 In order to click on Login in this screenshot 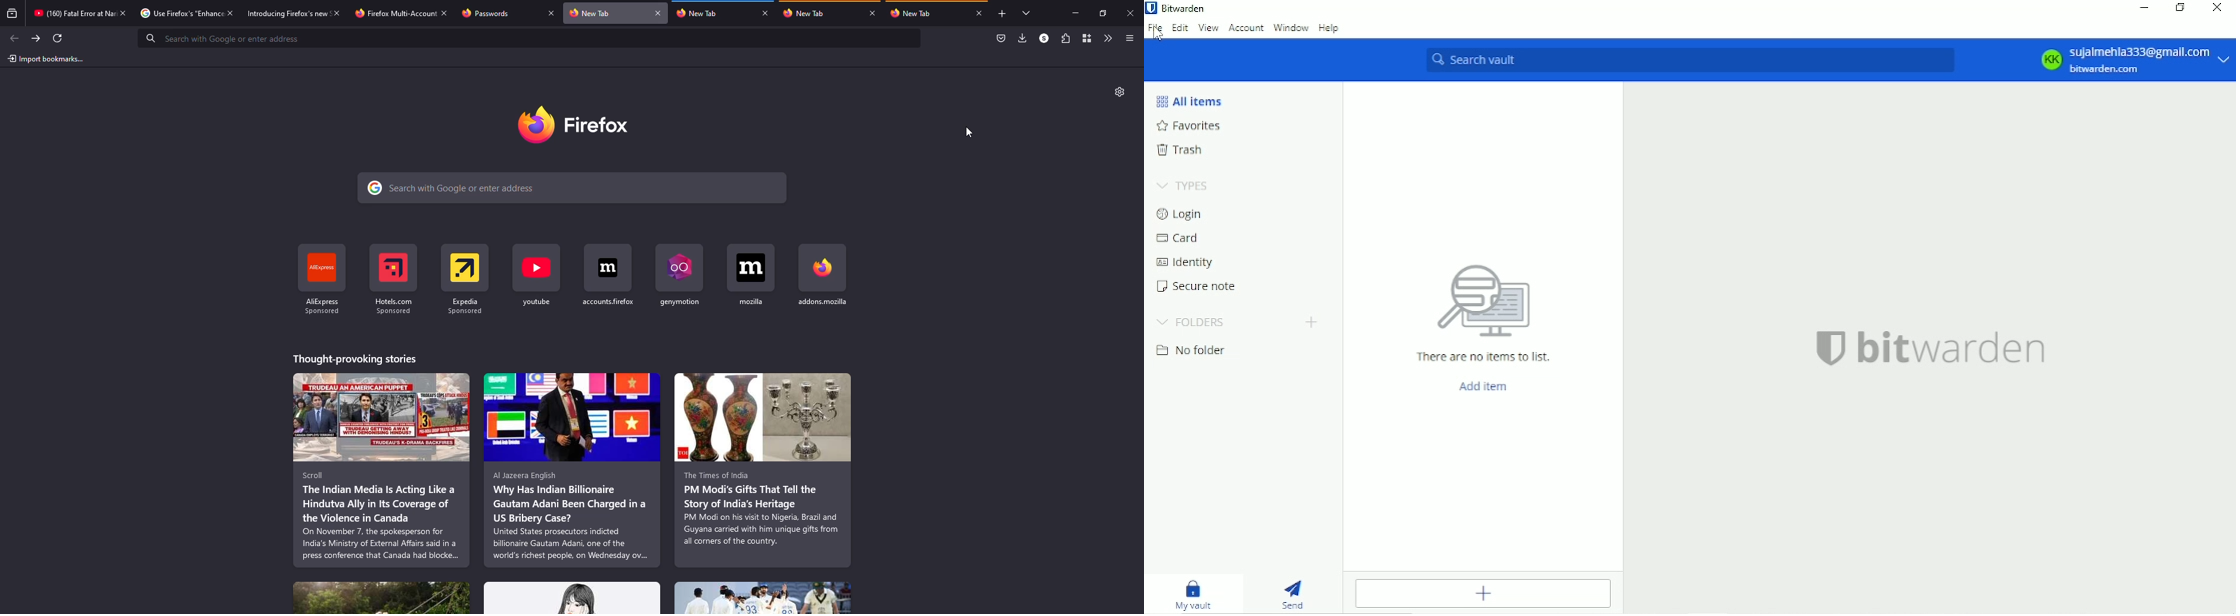, I will do `click(1185, 215)`.